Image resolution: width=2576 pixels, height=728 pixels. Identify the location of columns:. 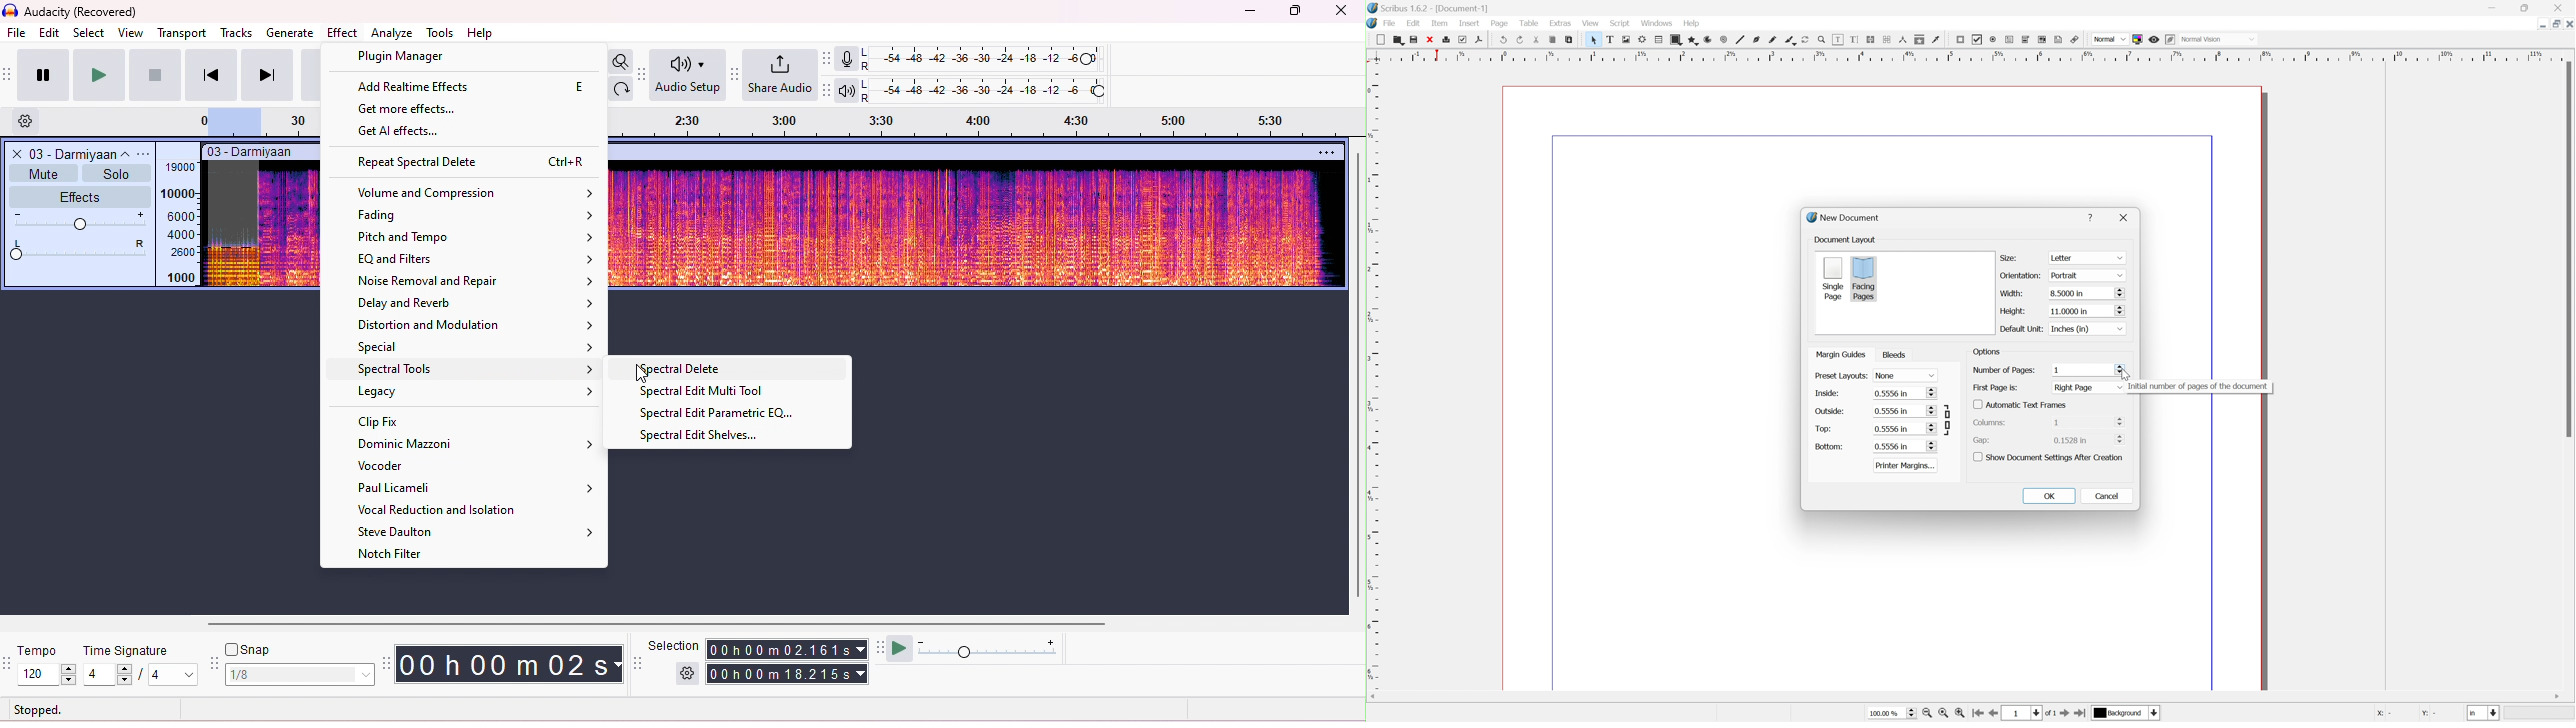
(1993, 421).